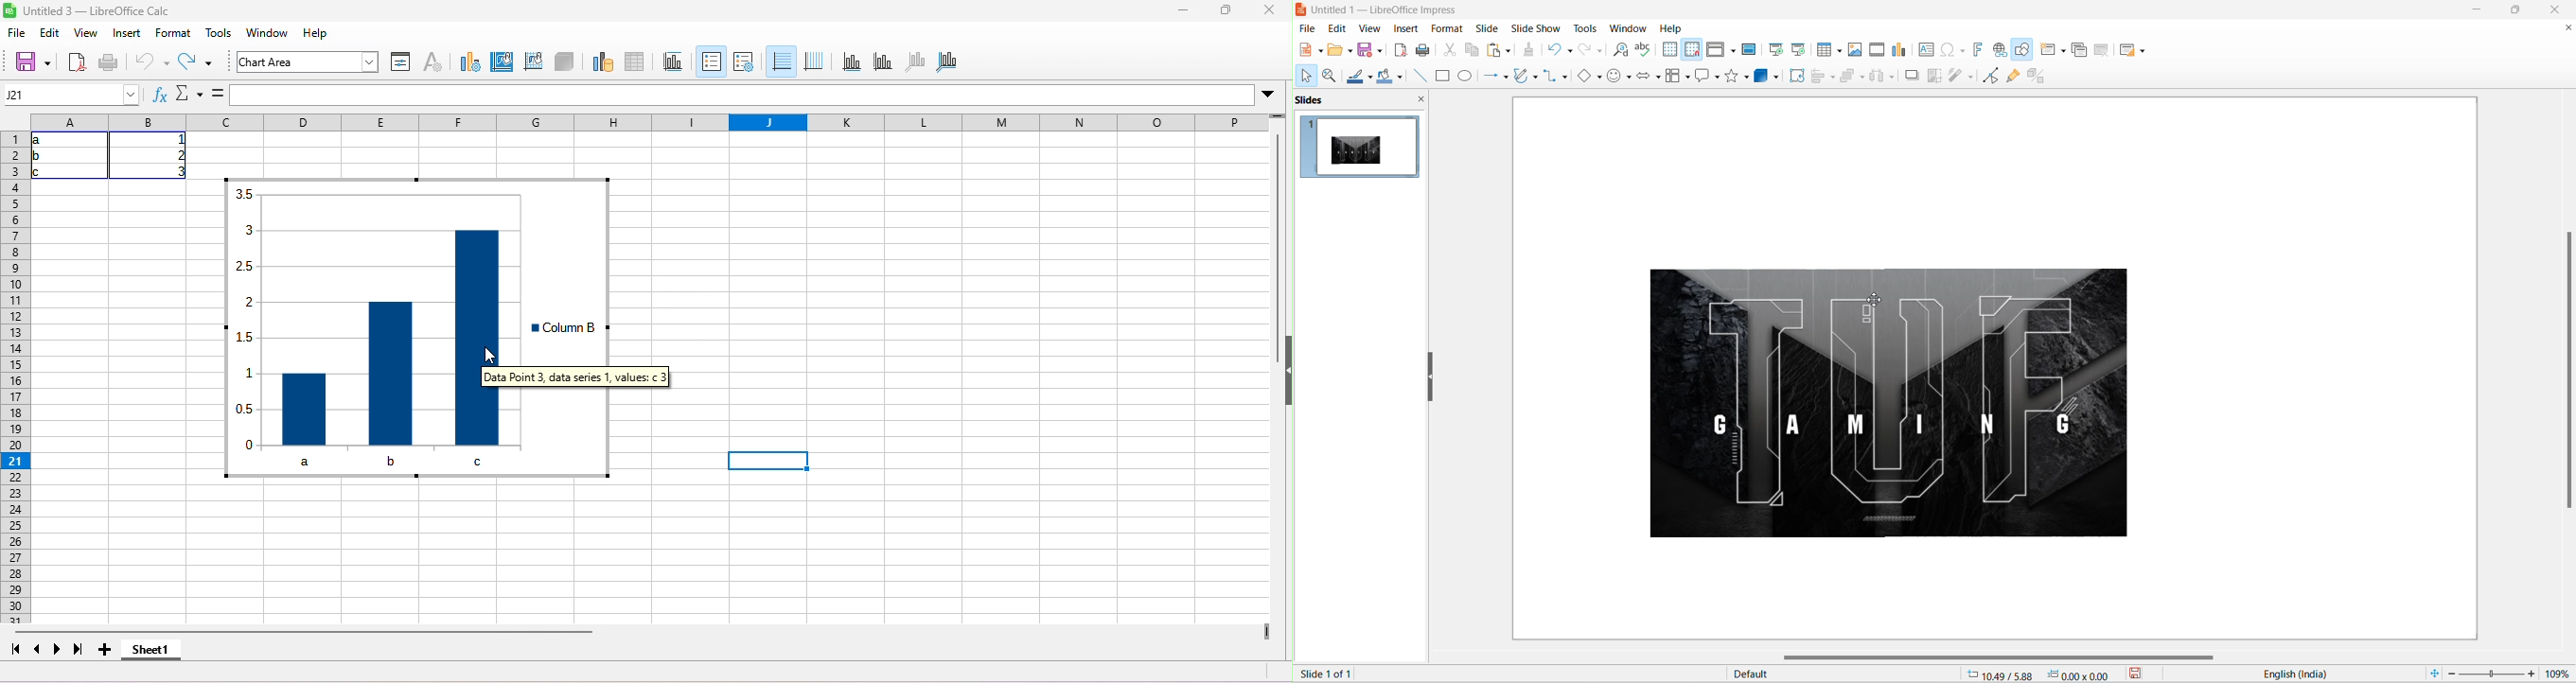 This screenshot has height=700, width=2576. Describe the element at coordinates (14, 377) in the screenshot. I see `rows` at that location.